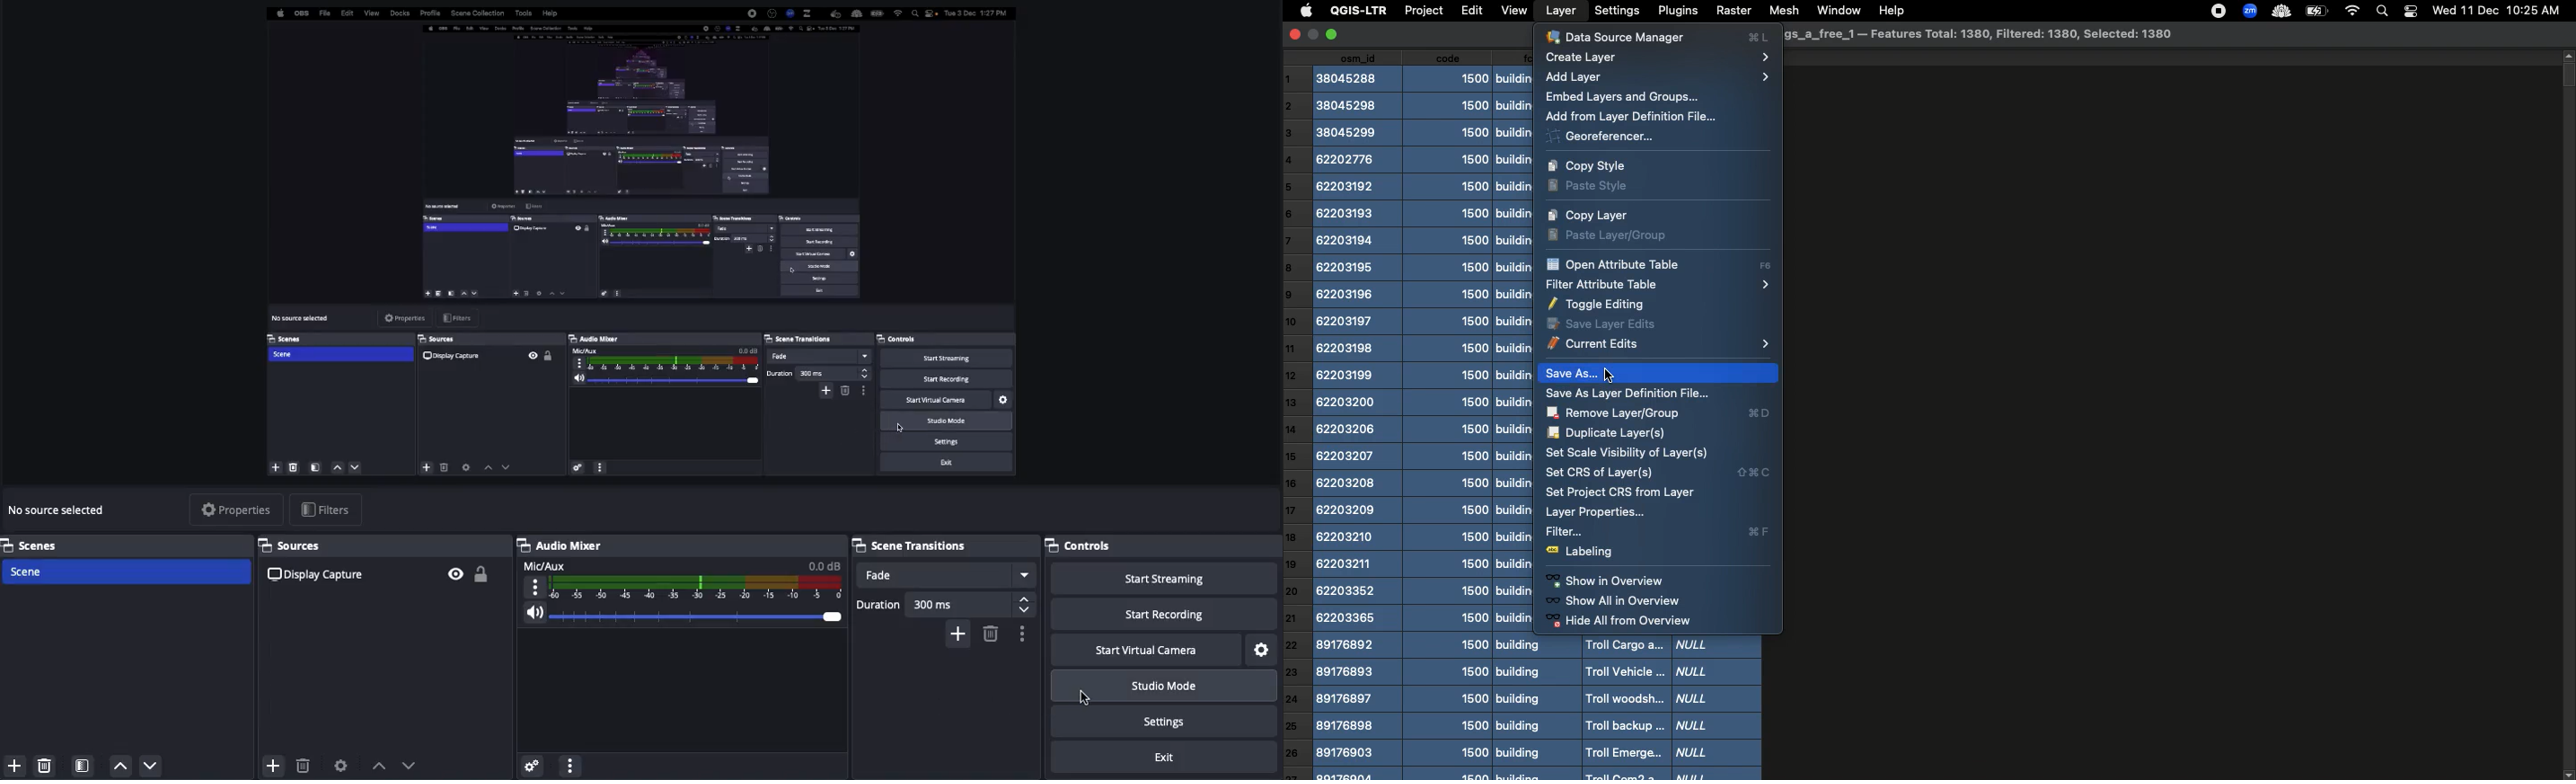 The width and height of the screenshot is (2576, 784). Describe the element at coordinates (680, 617) in the screenshot. I see `Volume` at that location.